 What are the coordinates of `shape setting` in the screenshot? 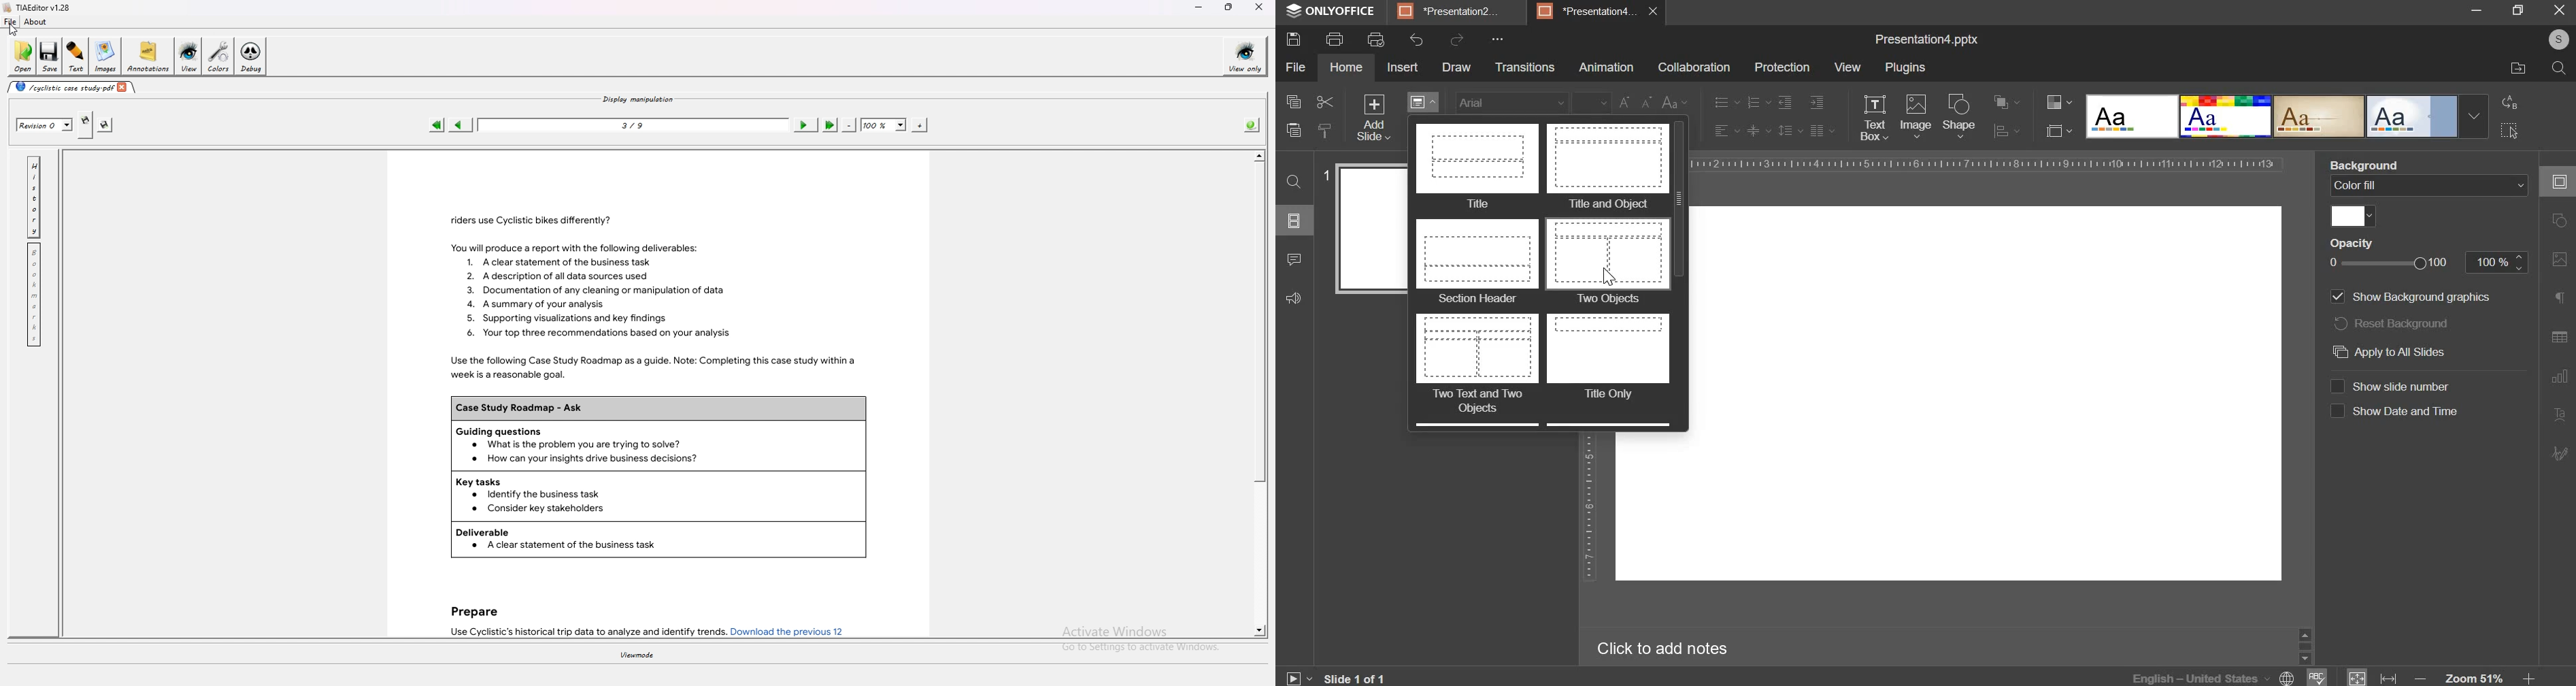 It's located at (2560, 222).